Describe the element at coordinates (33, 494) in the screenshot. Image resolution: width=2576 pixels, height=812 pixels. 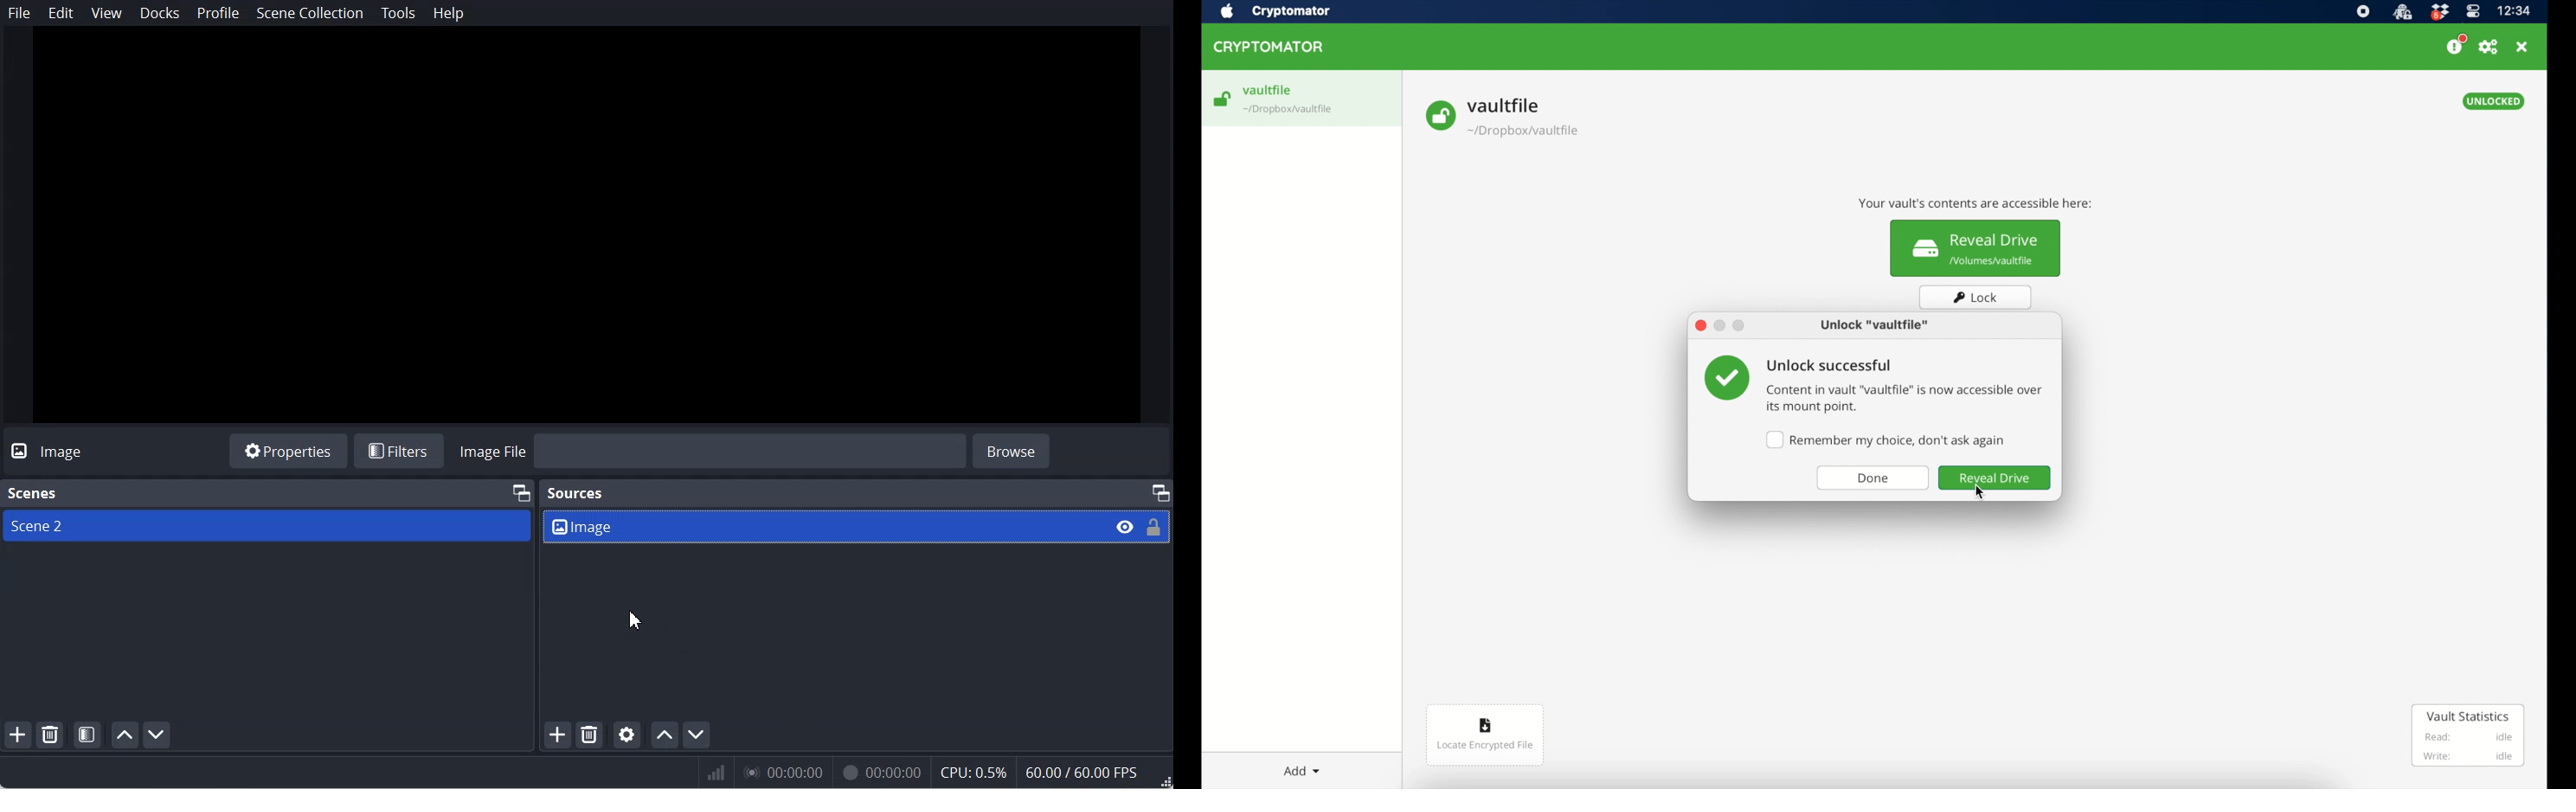
I see `Text` at that location.